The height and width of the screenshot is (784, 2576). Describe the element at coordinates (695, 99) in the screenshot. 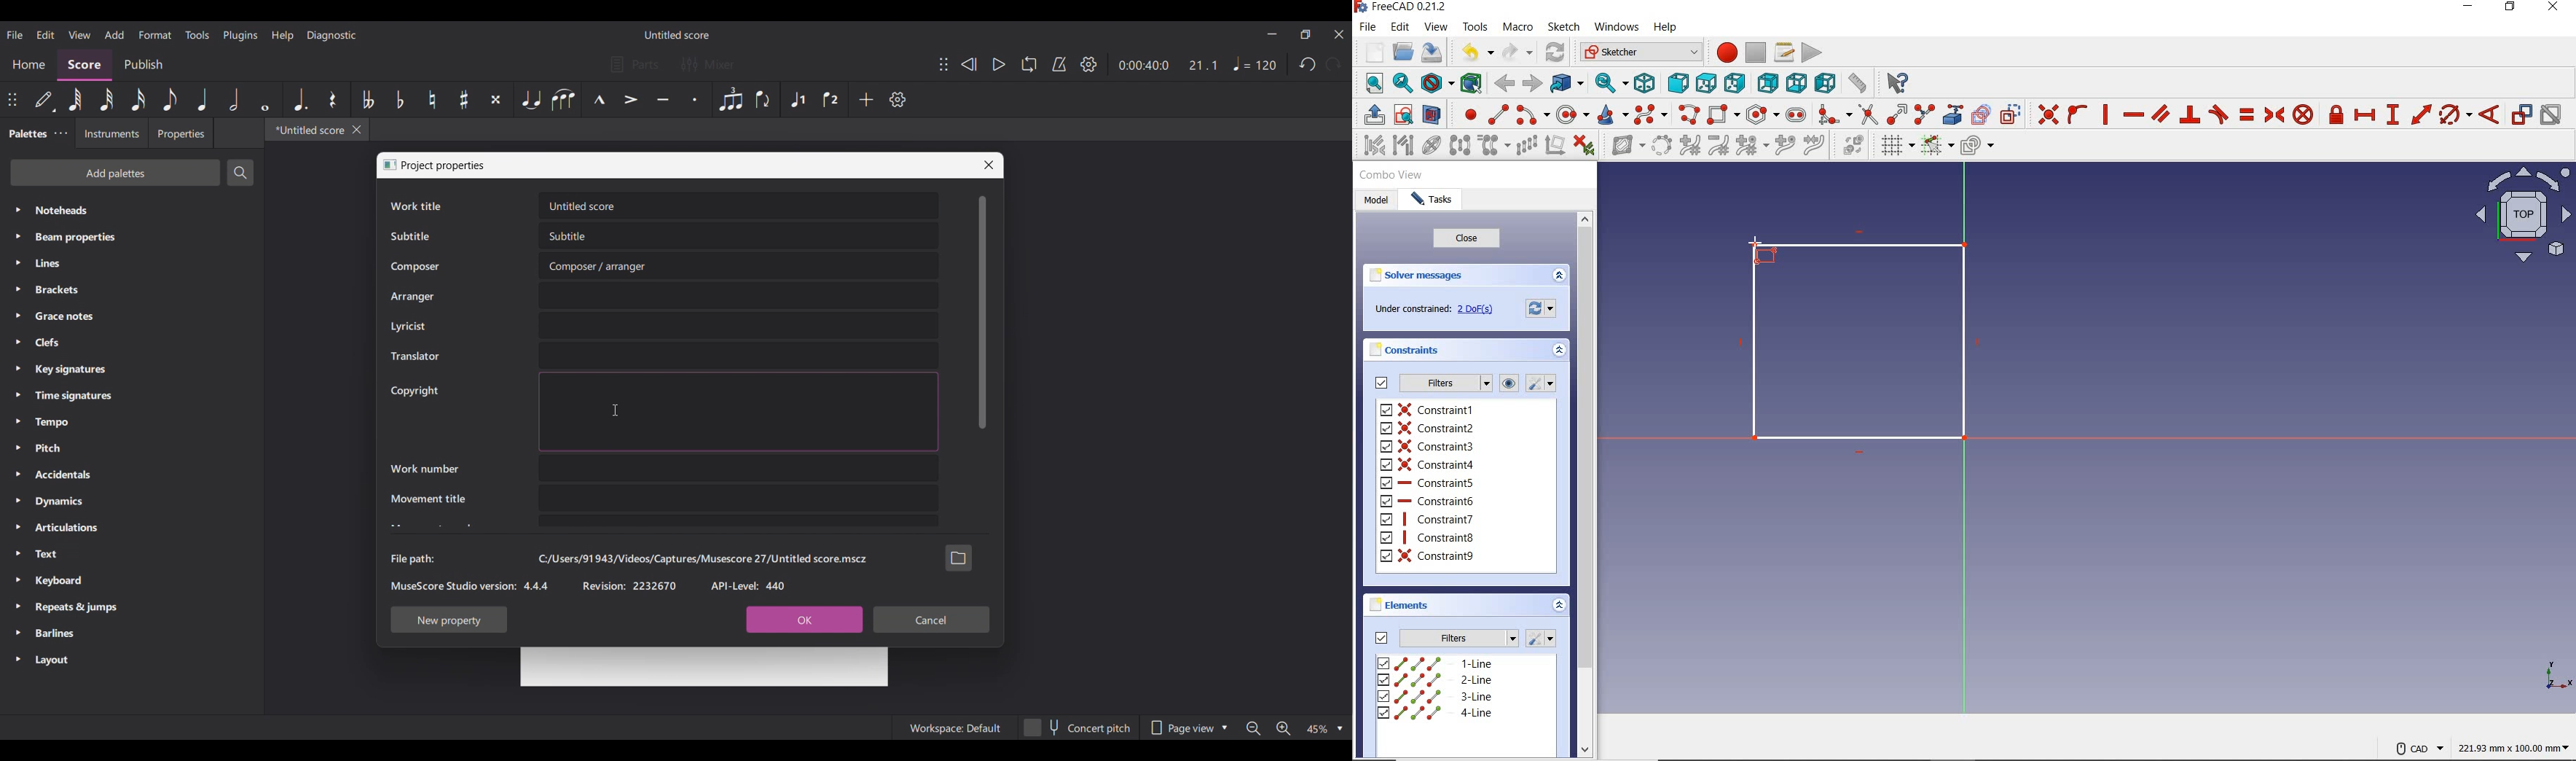

I see `Staccato` at that location.